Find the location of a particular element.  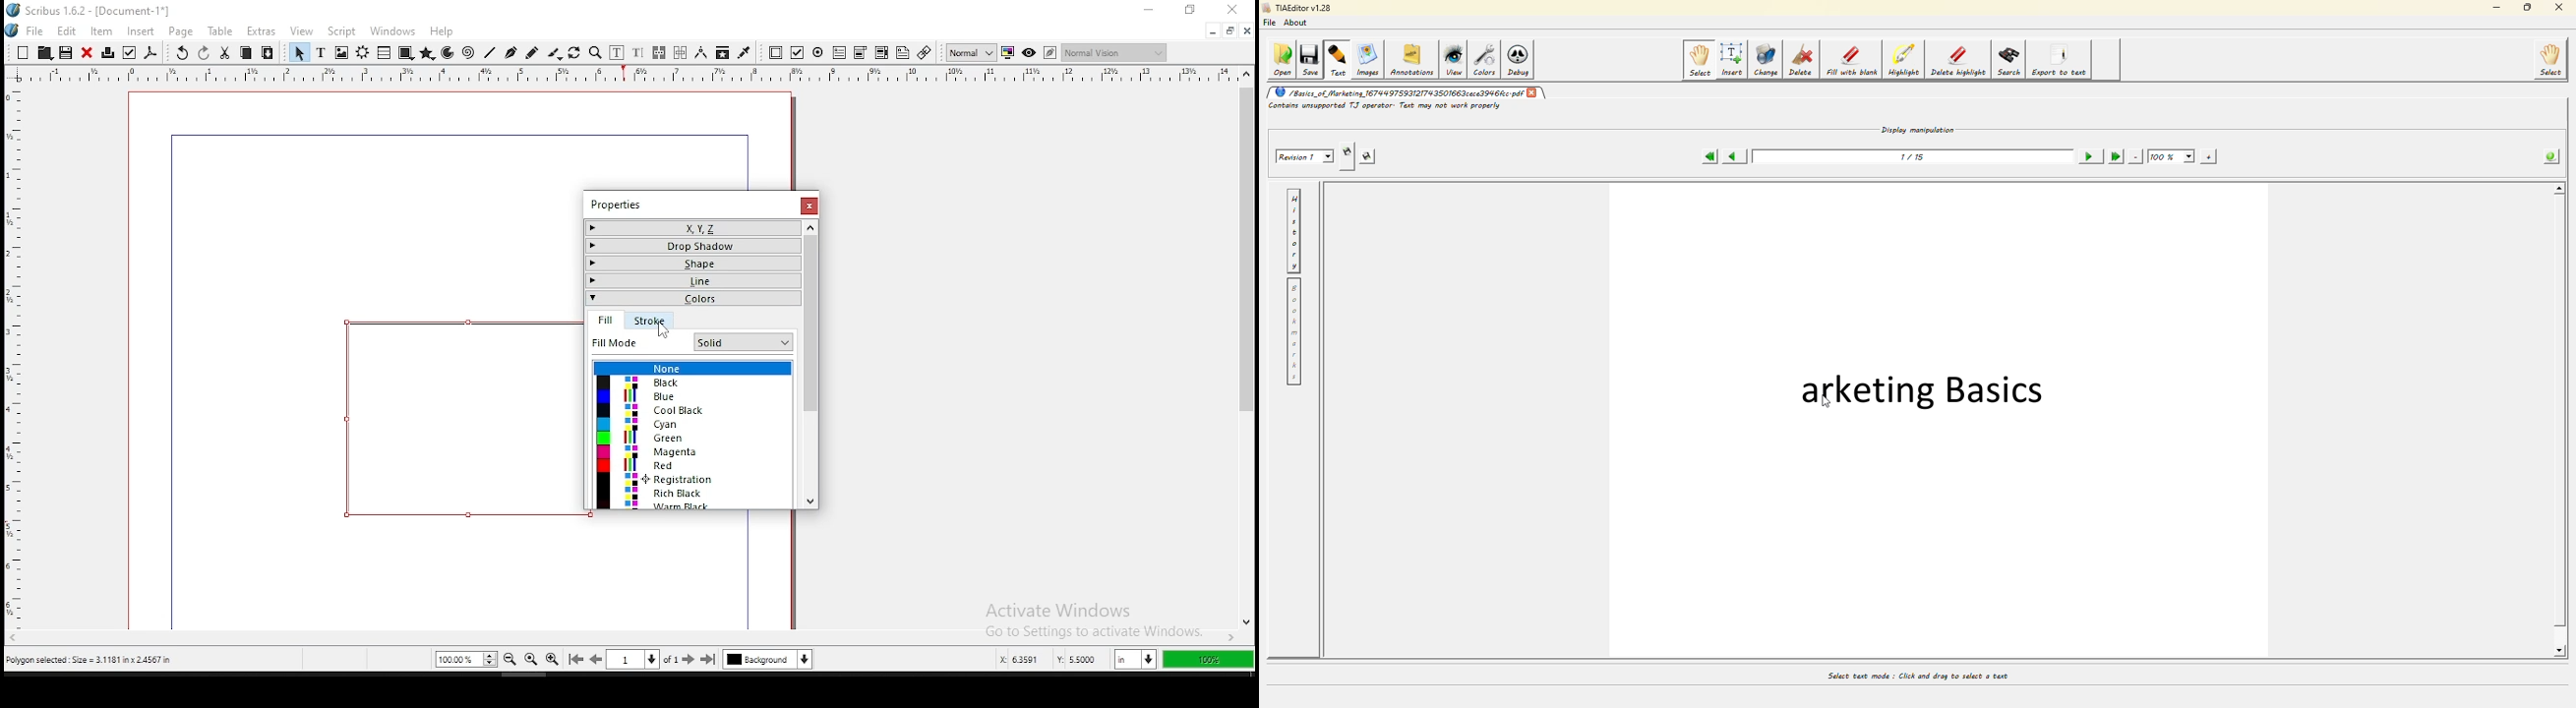

y: 2.9584 is located at coordinates (1076, 660).